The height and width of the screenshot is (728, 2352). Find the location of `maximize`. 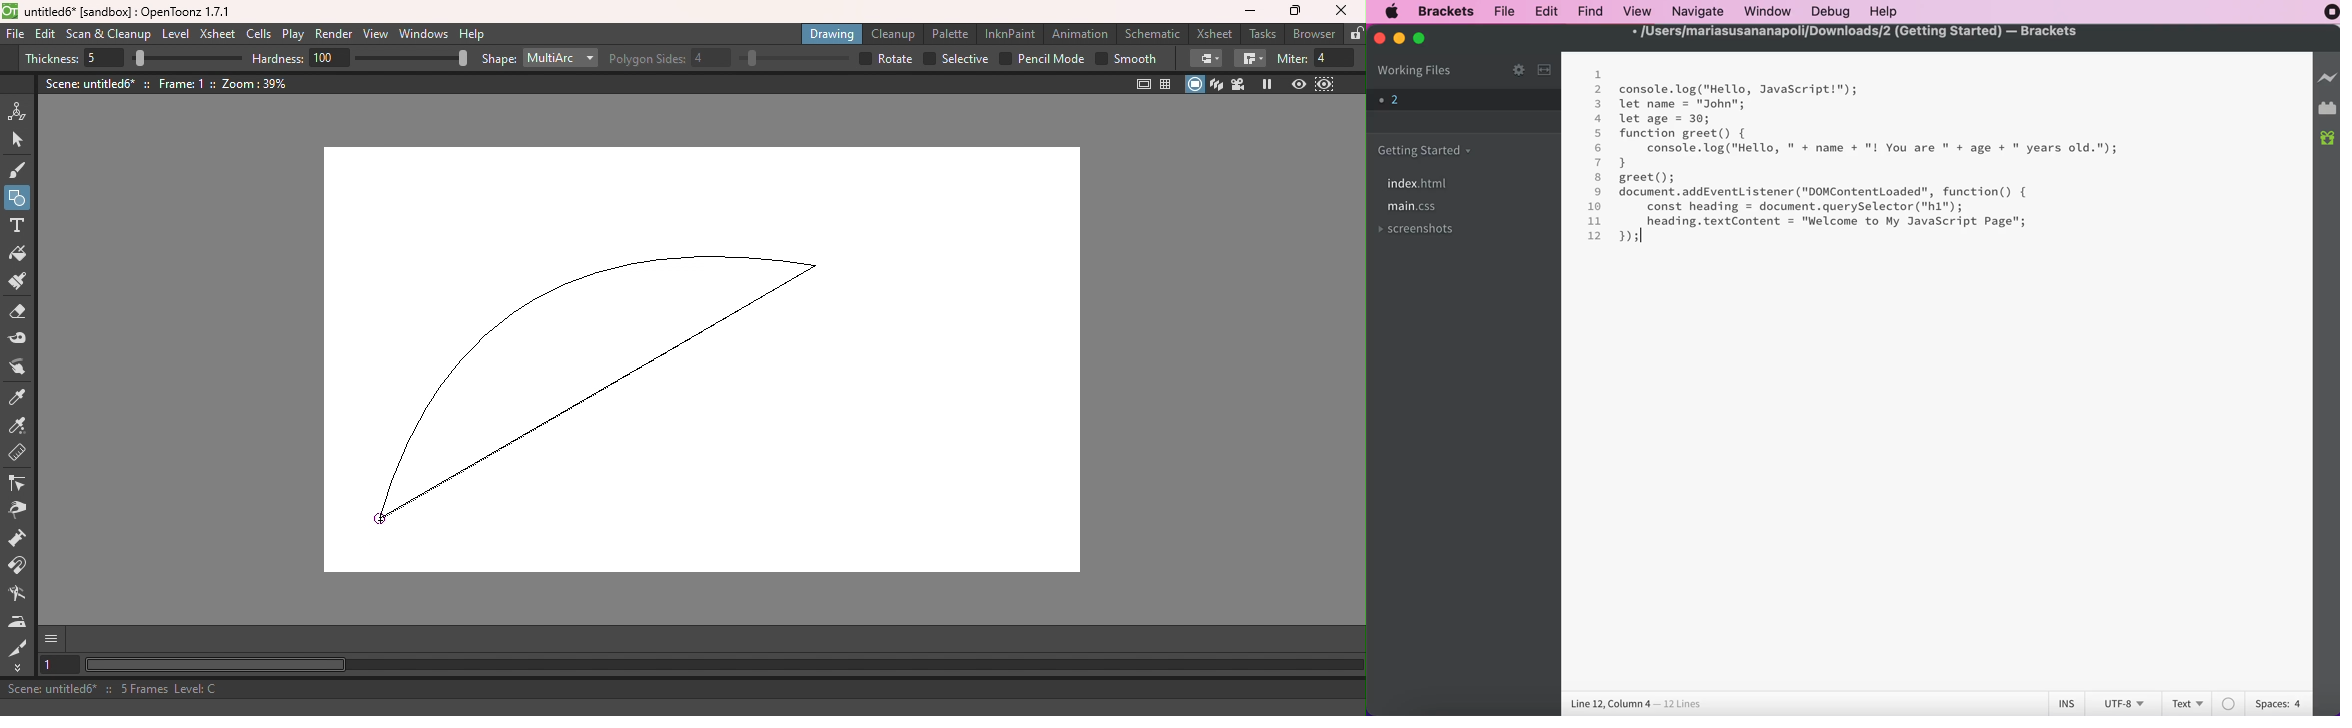

maximize is located at coordinates (1423, 40).